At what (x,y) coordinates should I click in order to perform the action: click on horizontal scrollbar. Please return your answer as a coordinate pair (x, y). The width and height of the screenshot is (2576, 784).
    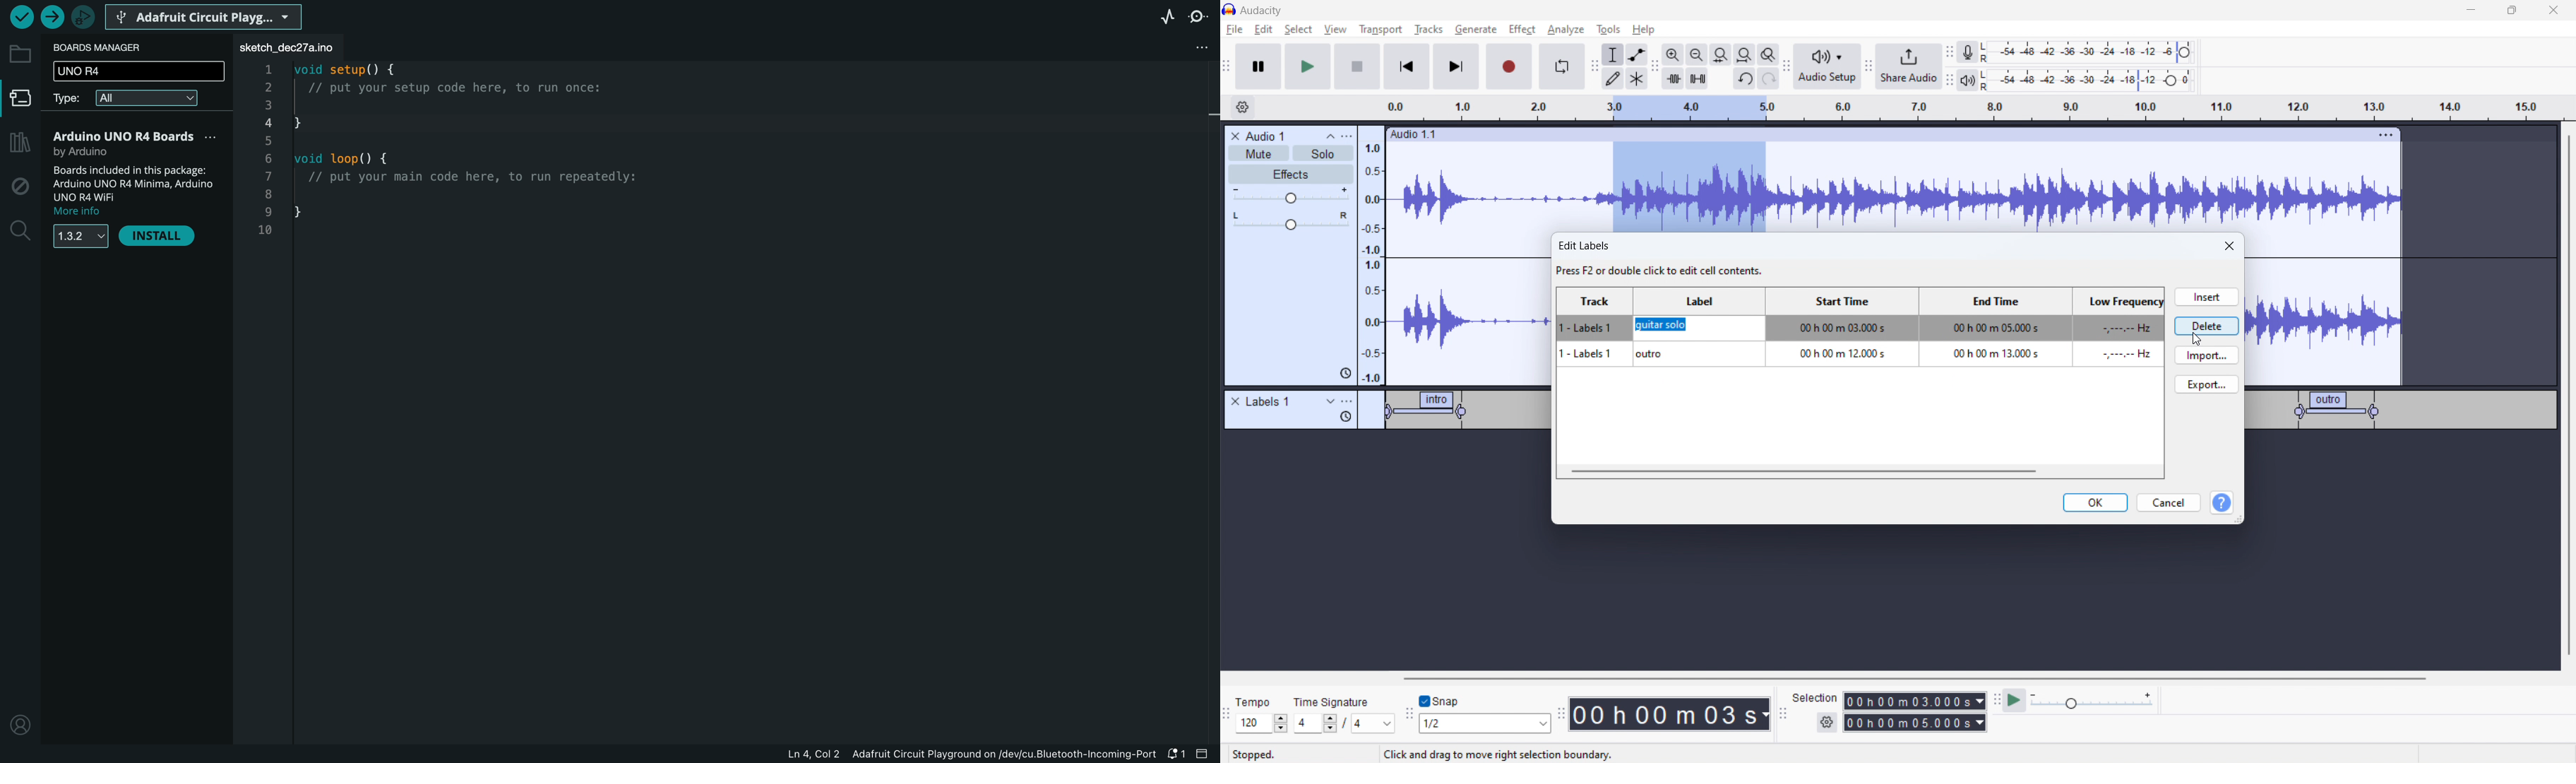
    Looking at the image, I should click on (1916, 678).